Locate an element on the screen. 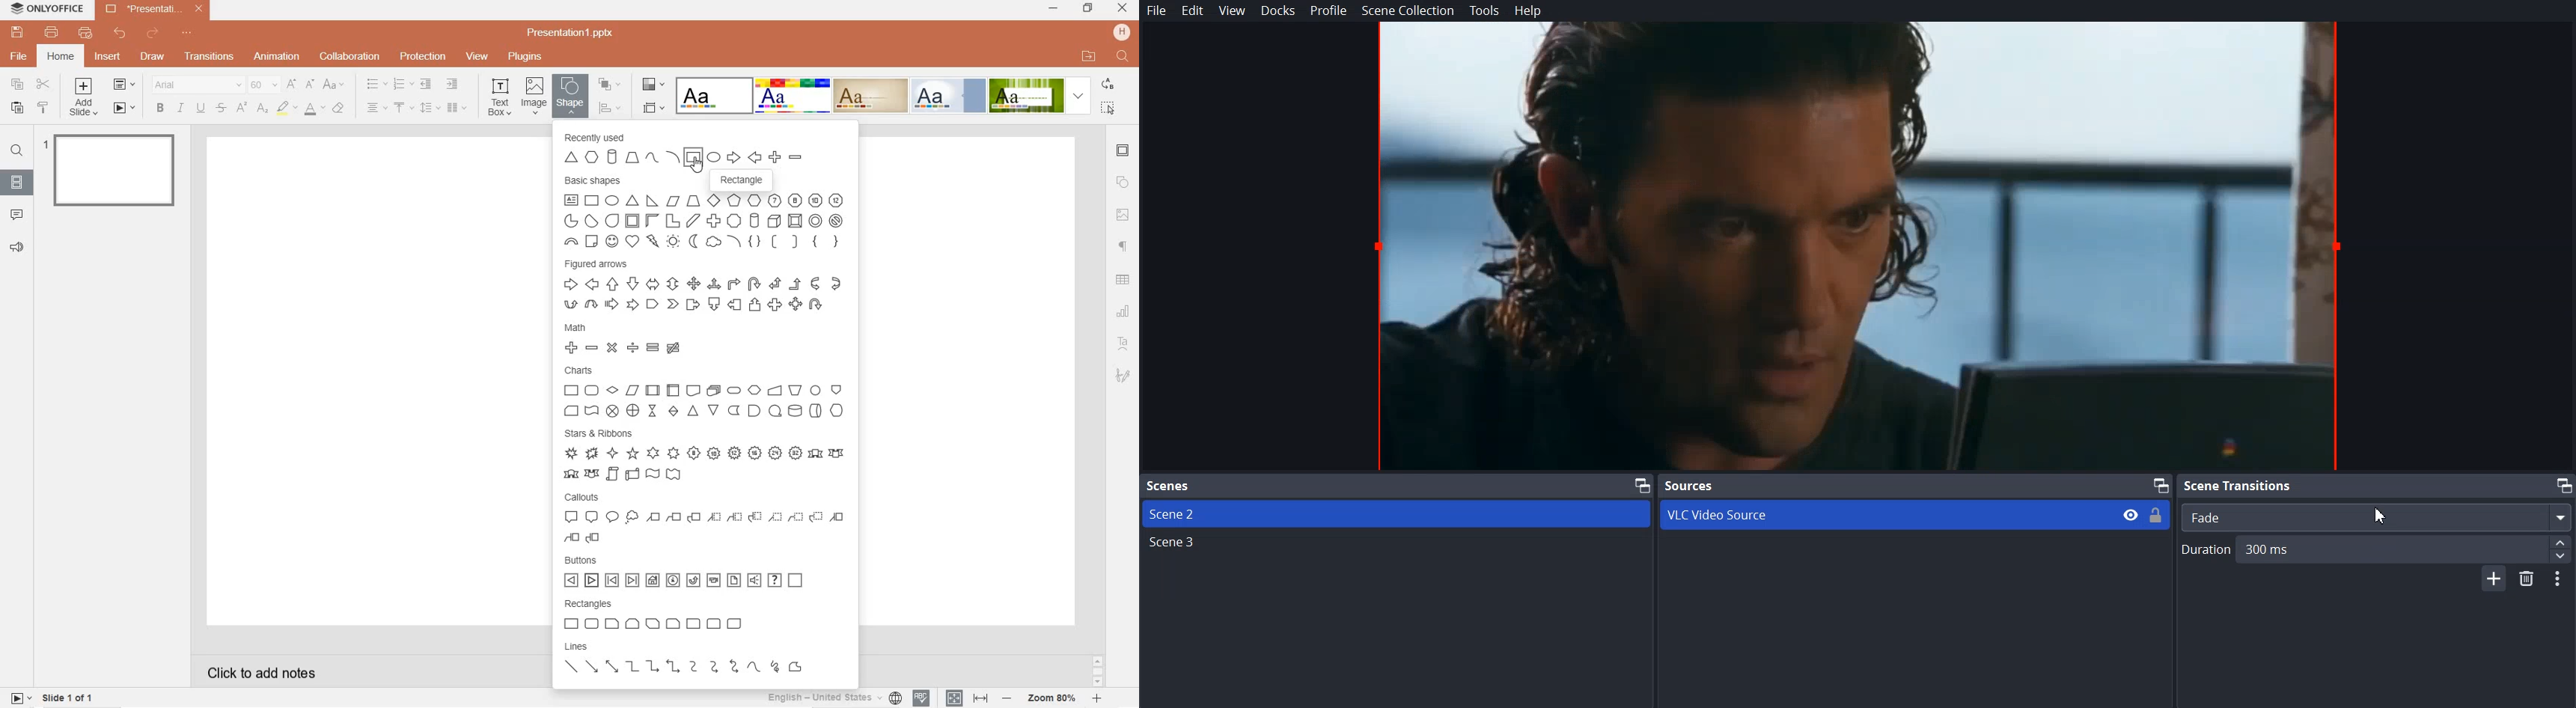  32-point star is located at coordinates (795, 453).